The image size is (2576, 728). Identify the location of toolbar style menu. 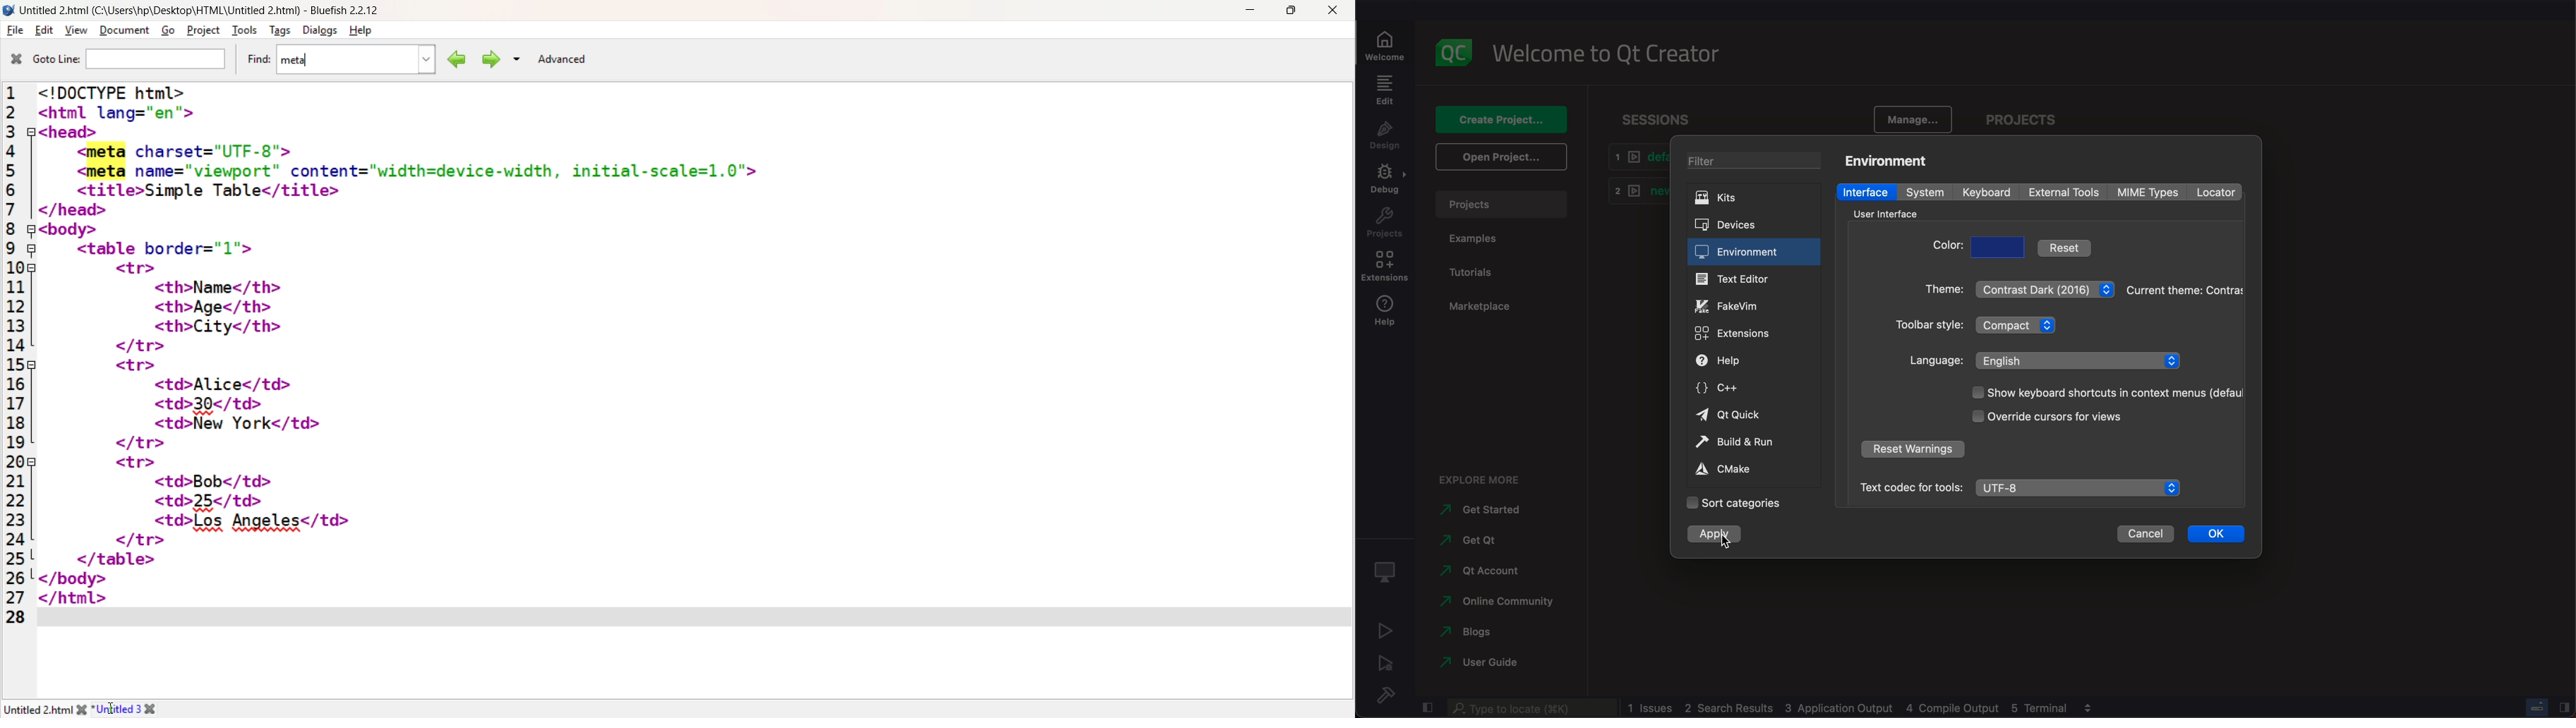
(2015, 324).